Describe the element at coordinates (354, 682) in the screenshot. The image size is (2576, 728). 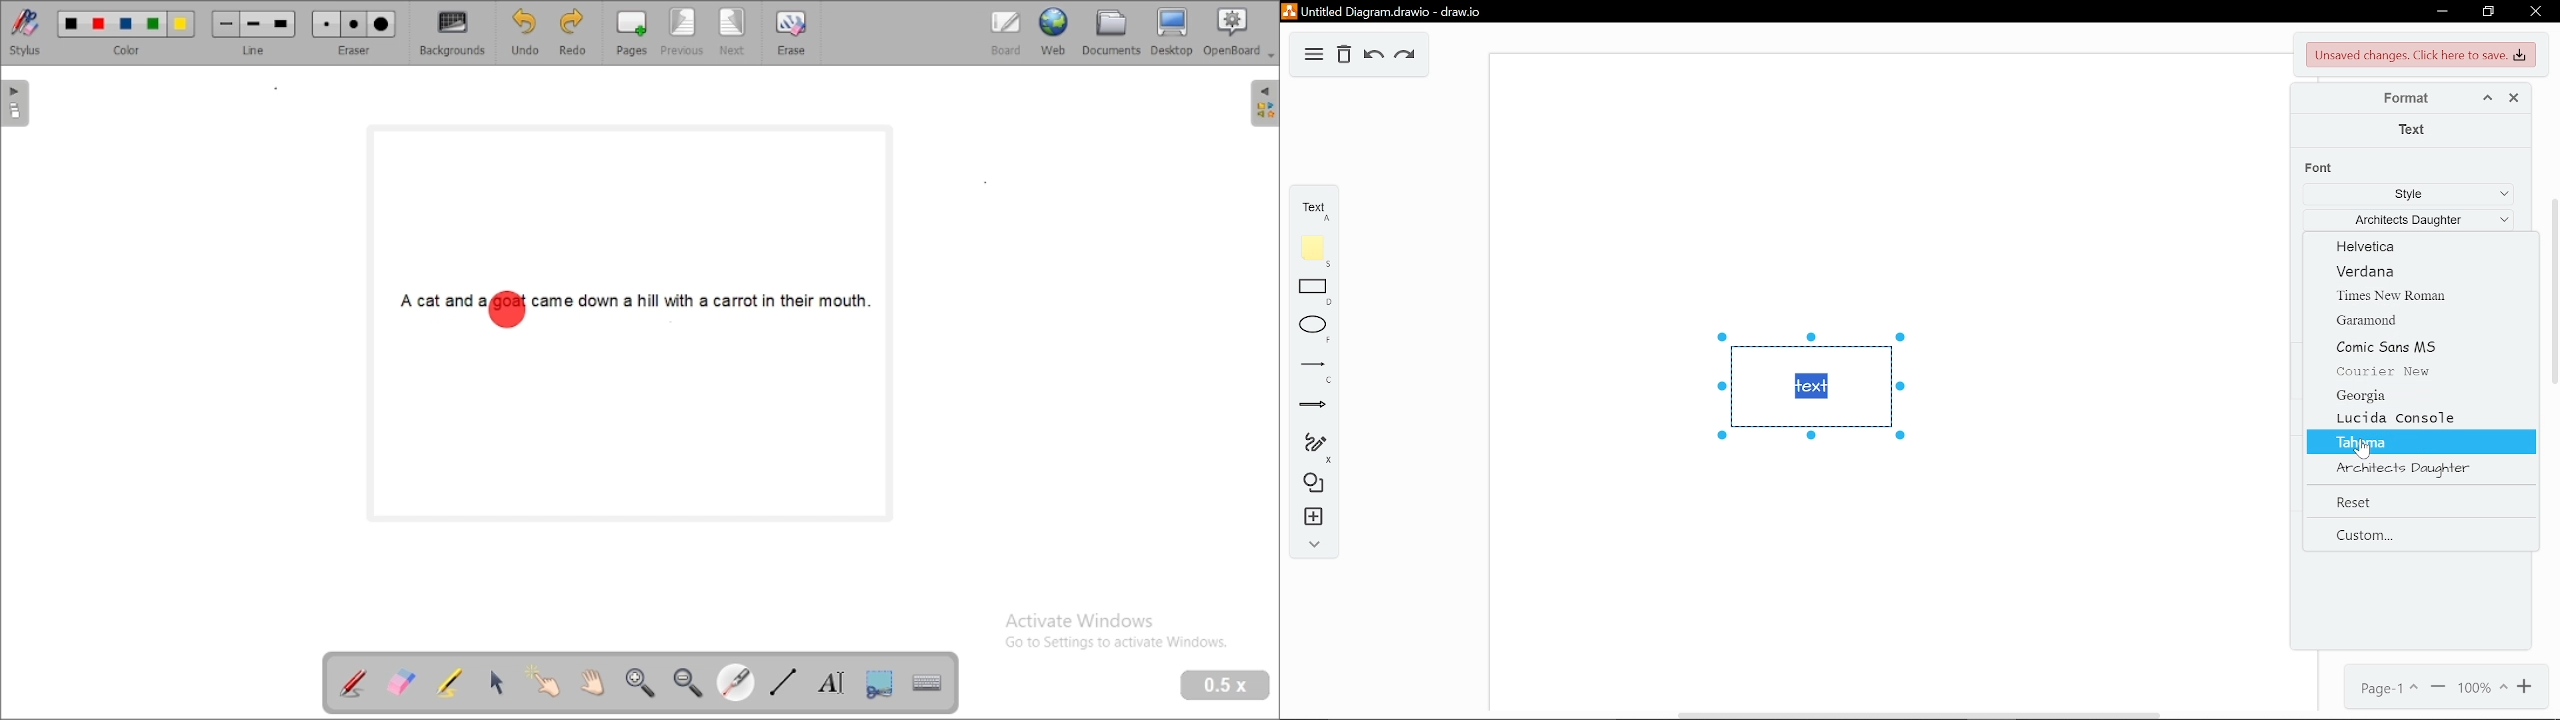
I see `annotate document` at that location.